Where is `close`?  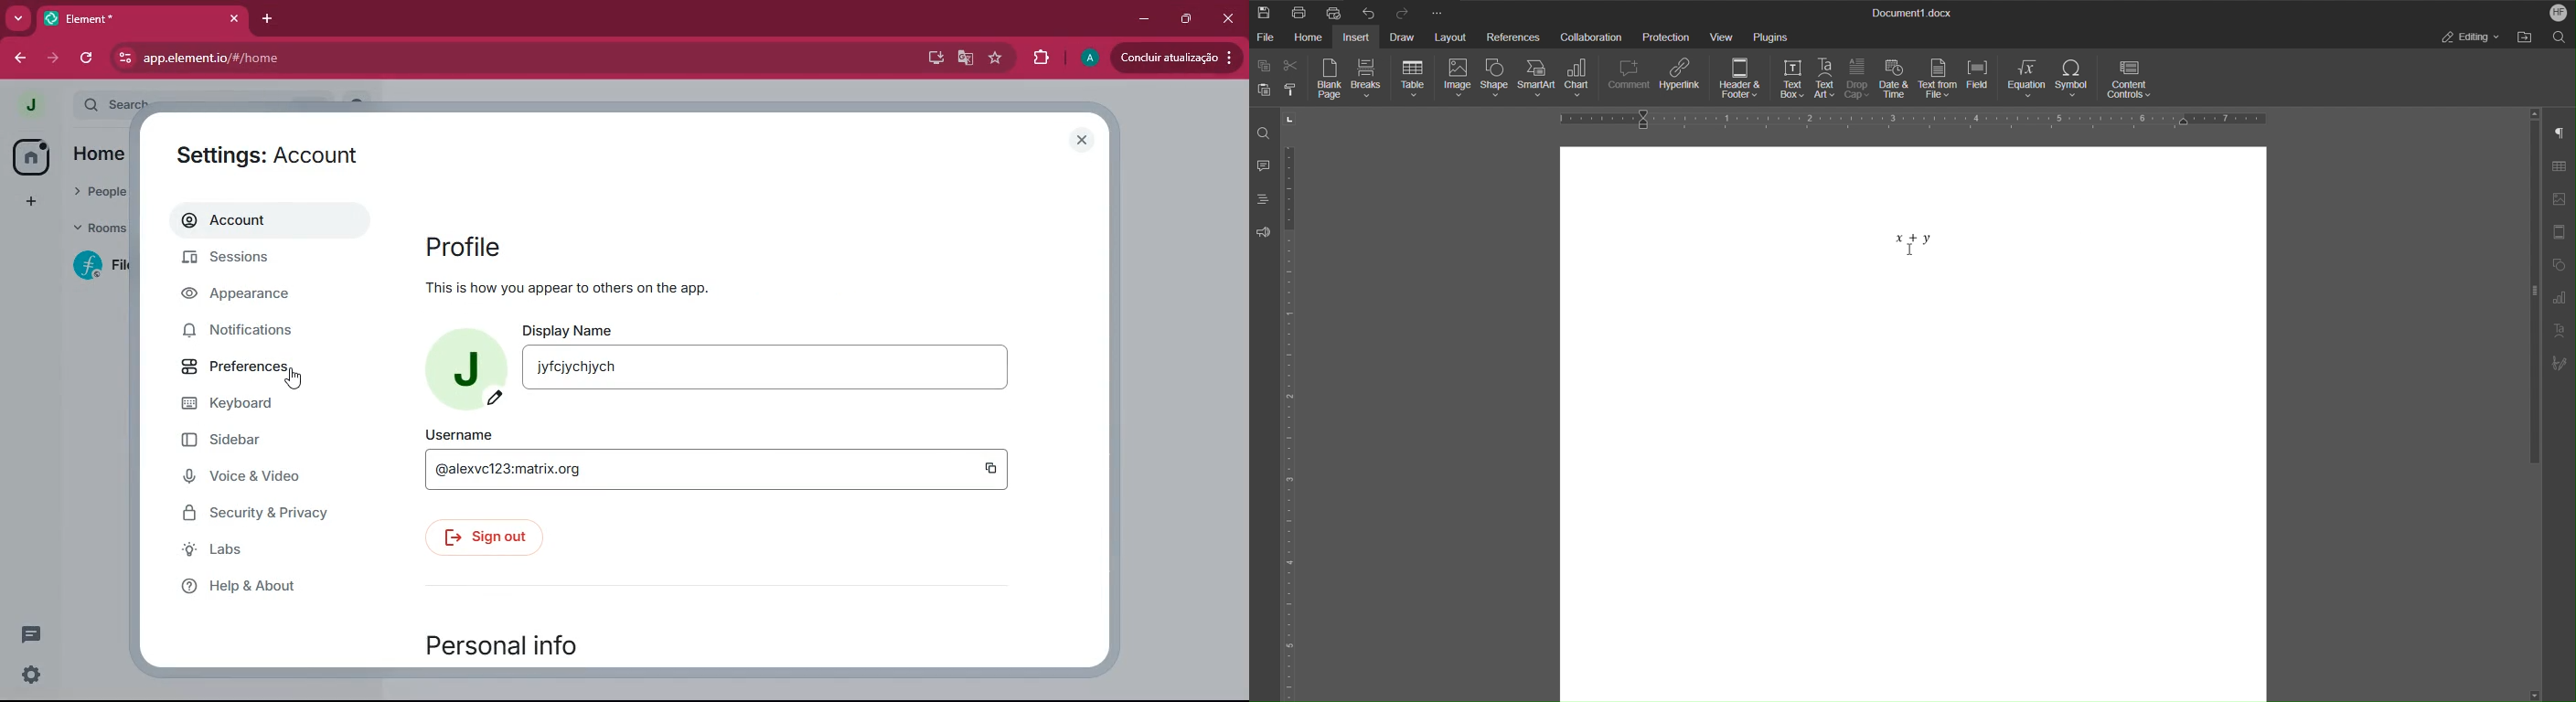 close is located at coordinates (1084, 142).